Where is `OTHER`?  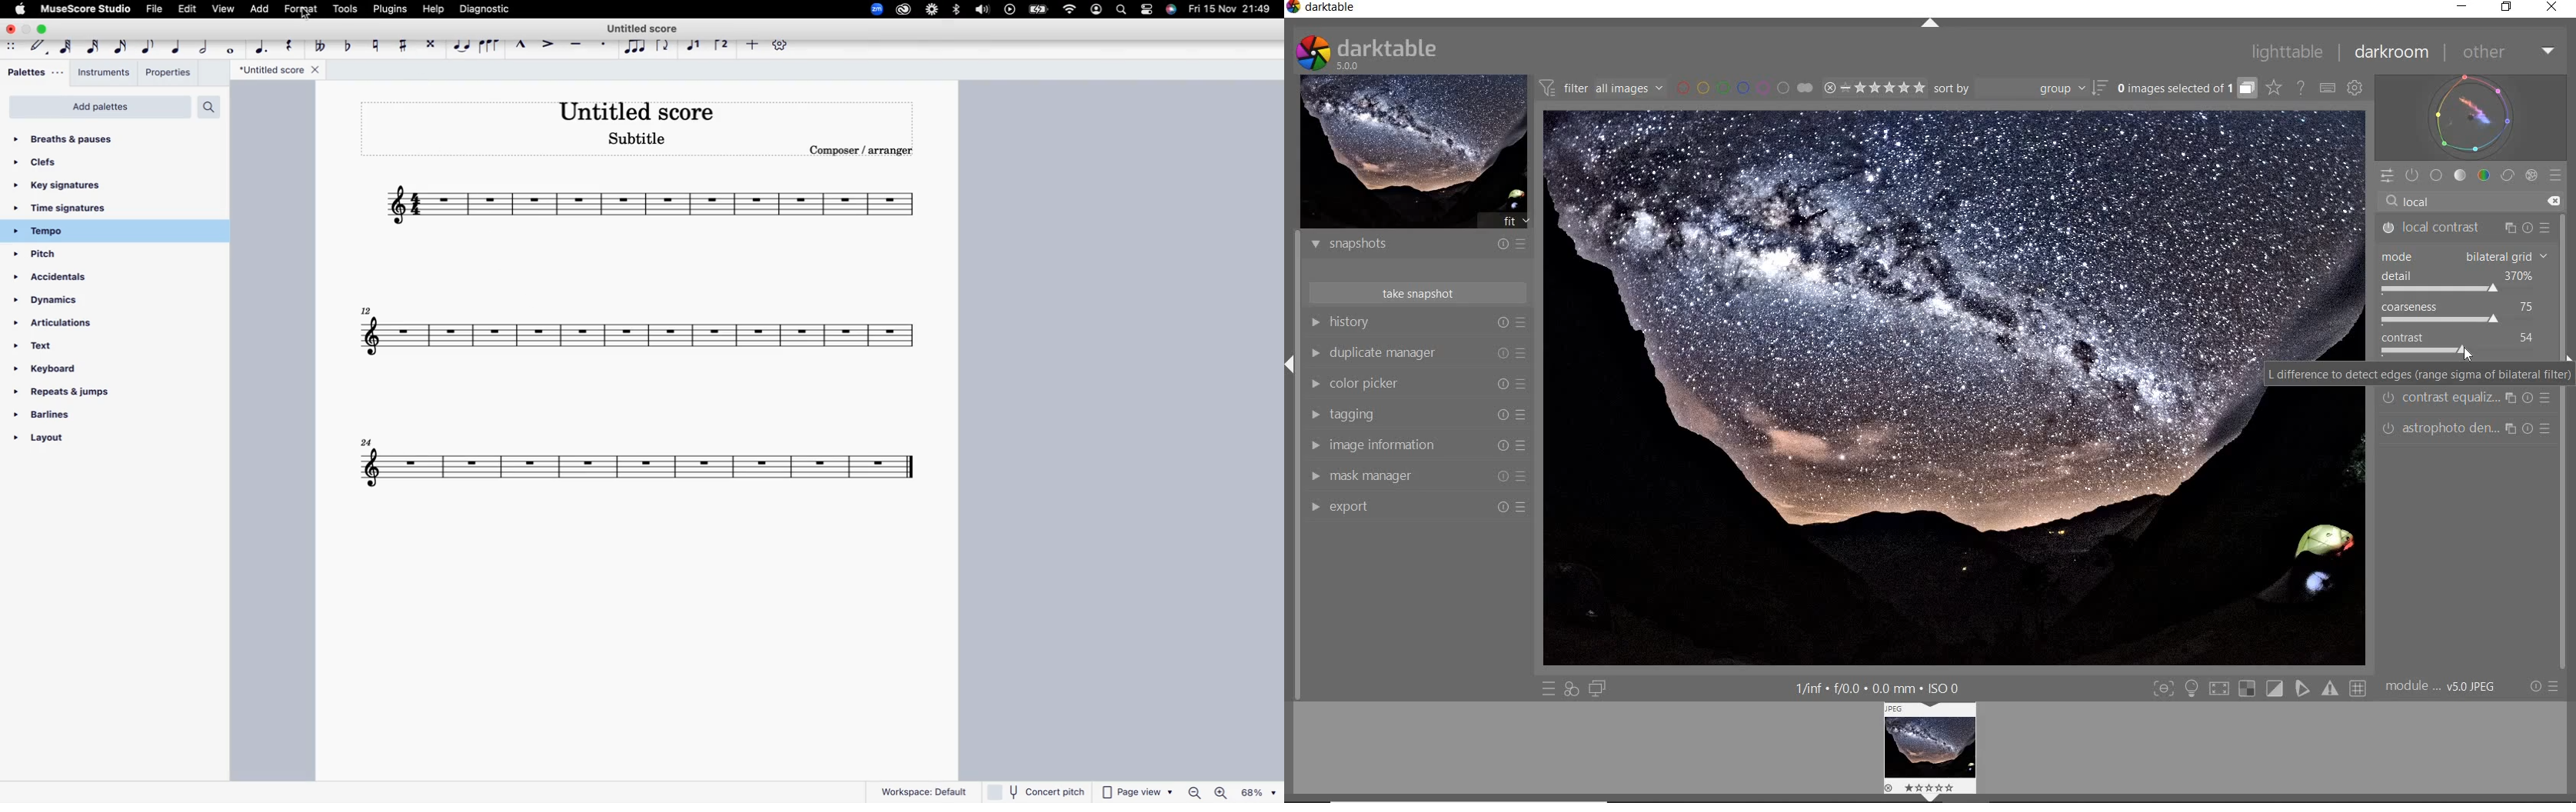 OTHER is located at coordinates (2508, 53).